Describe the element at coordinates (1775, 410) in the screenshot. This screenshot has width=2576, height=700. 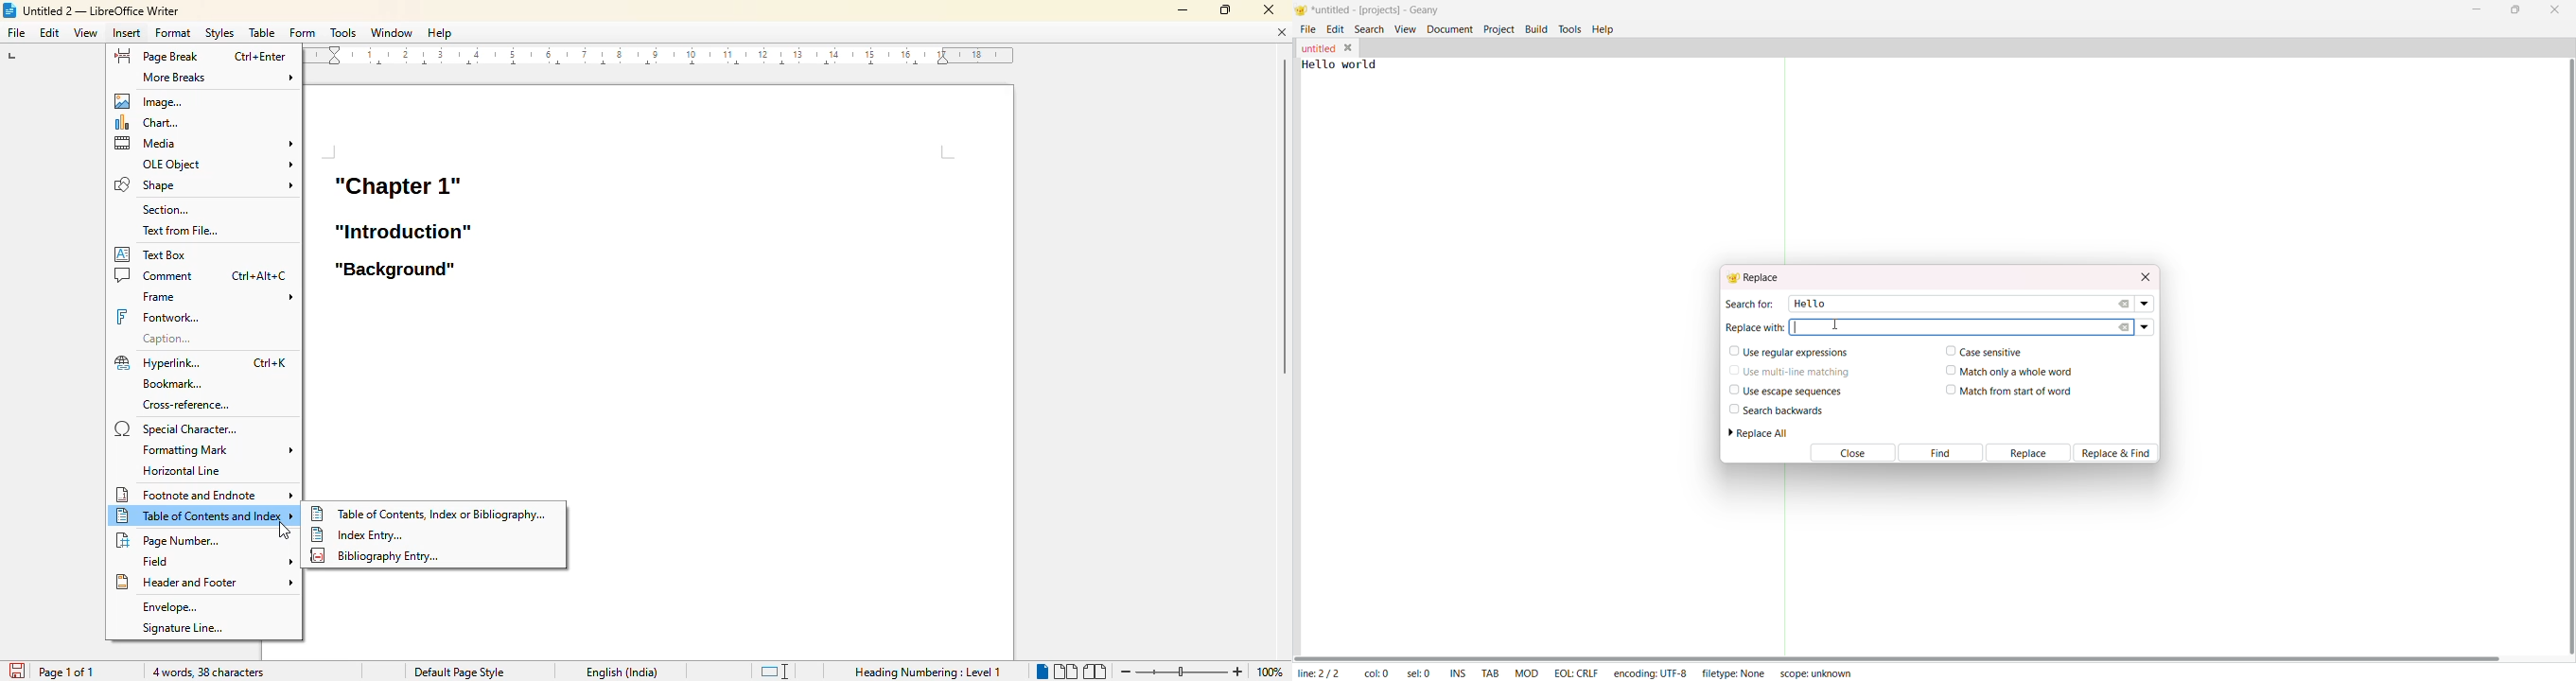
I see `search backwards` at that location.